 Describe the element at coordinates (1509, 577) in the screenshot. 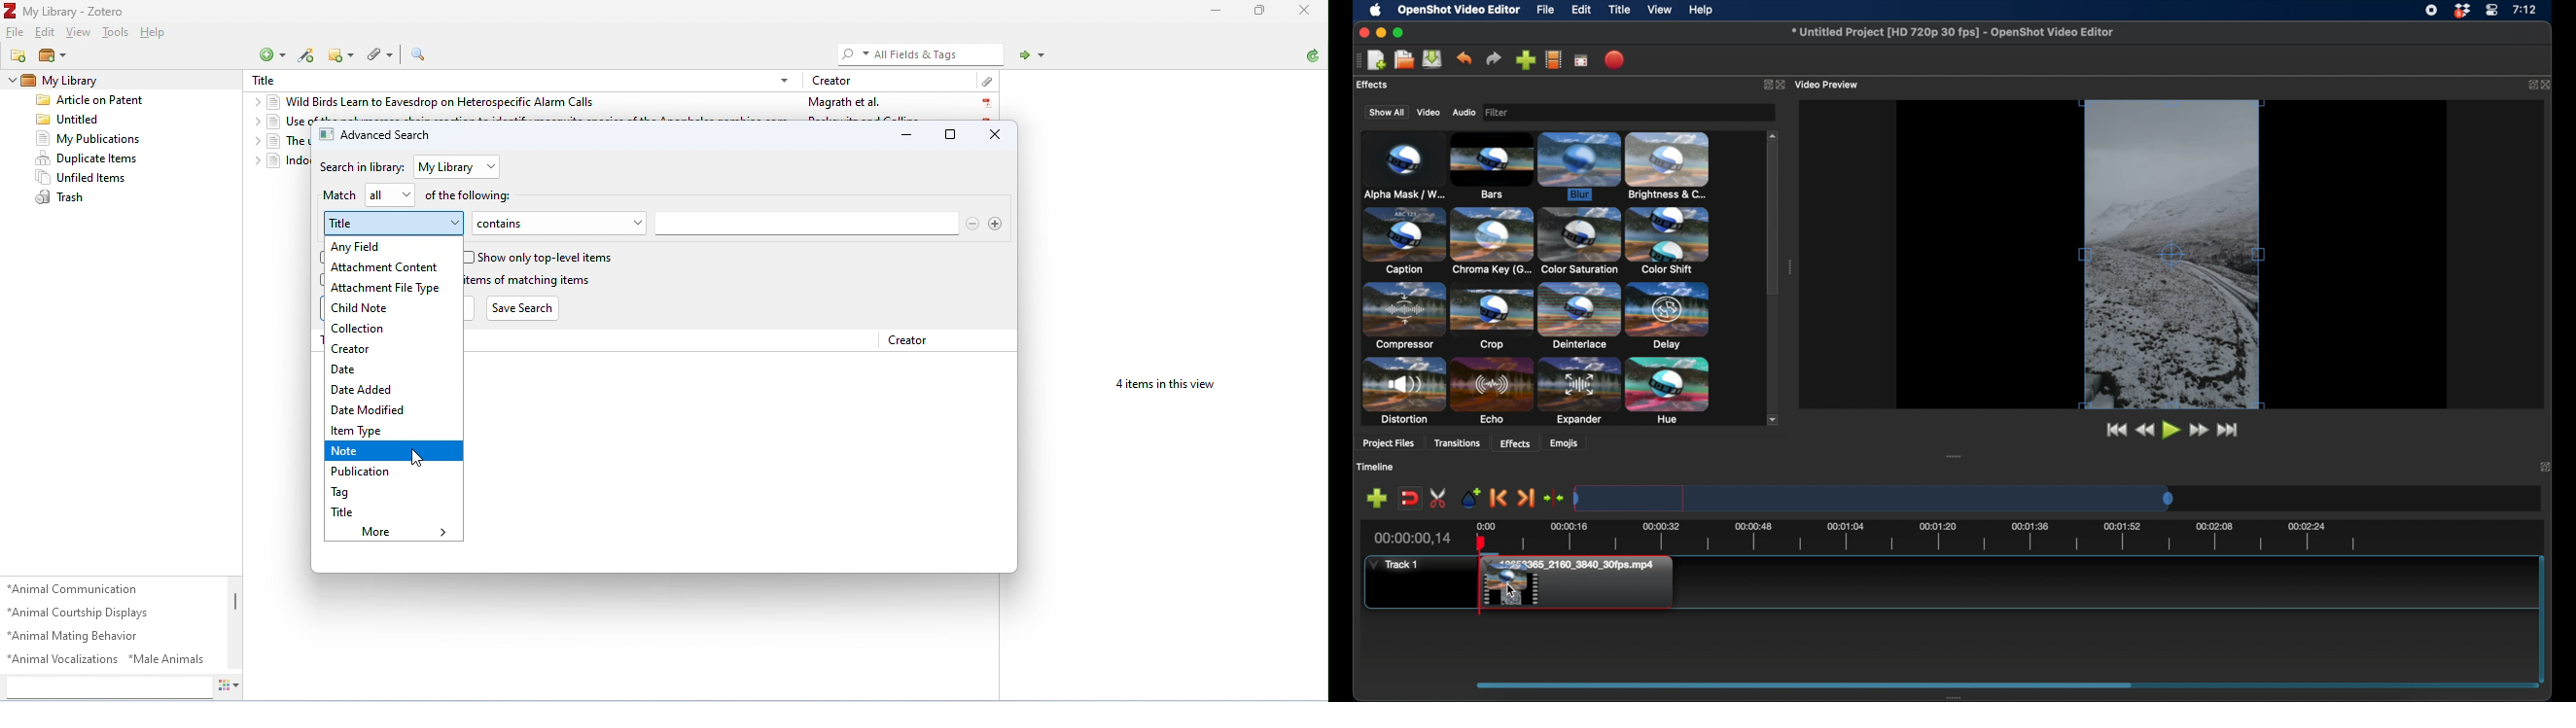

I see `Preview if effect dragged by cursor` at that location.